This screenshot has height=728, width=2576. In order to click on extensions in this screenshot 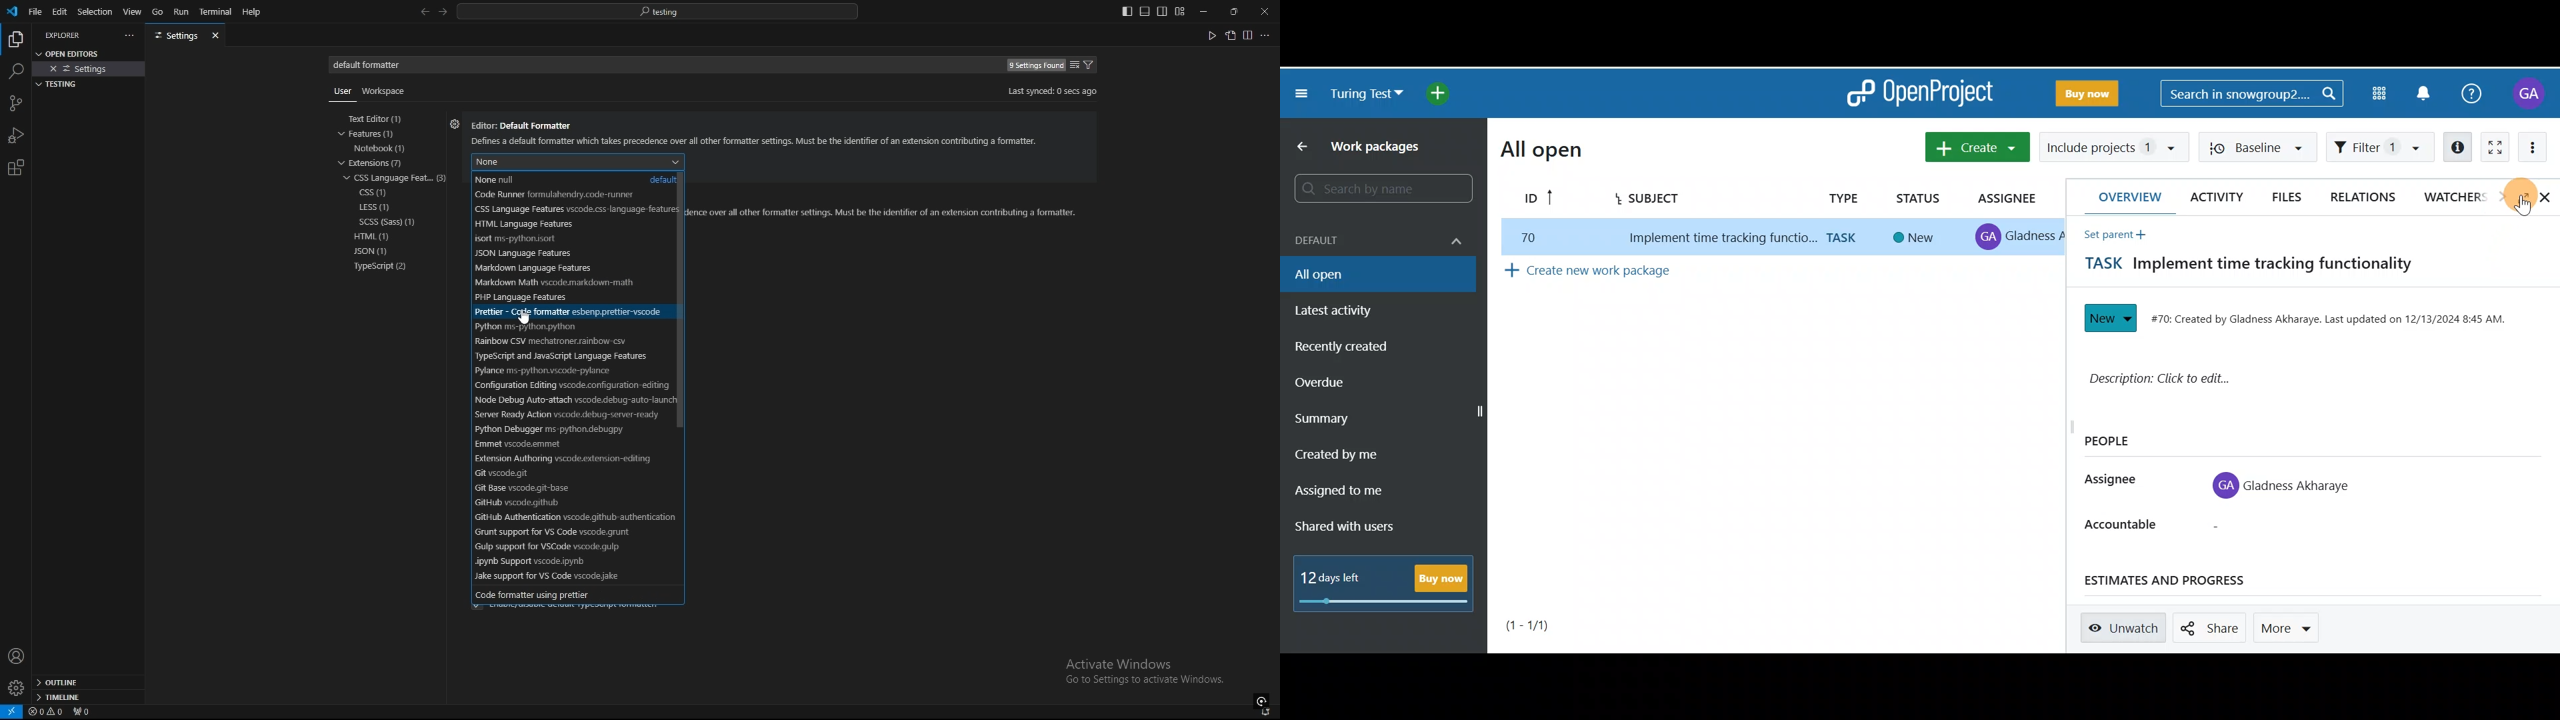, I will do `click(381, 163)`.